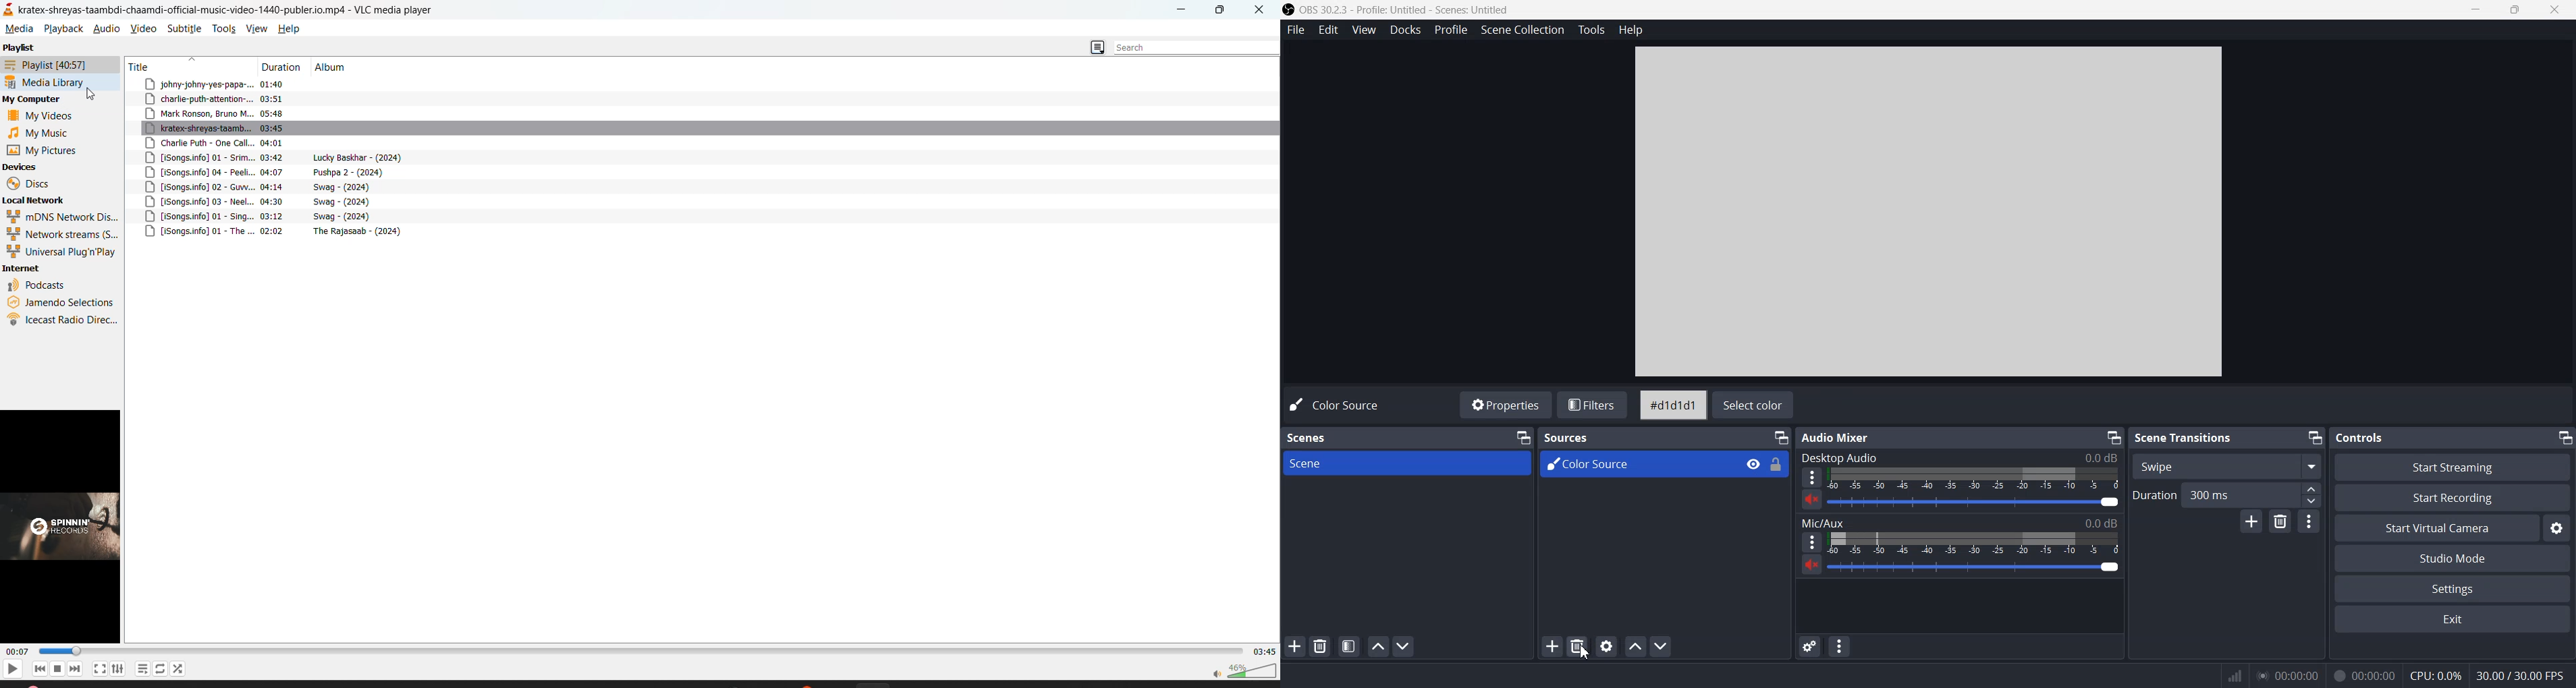 The height and width of the screenshot is (700, 2576). I want to click on Audio Mixer, so click(1838, 437).